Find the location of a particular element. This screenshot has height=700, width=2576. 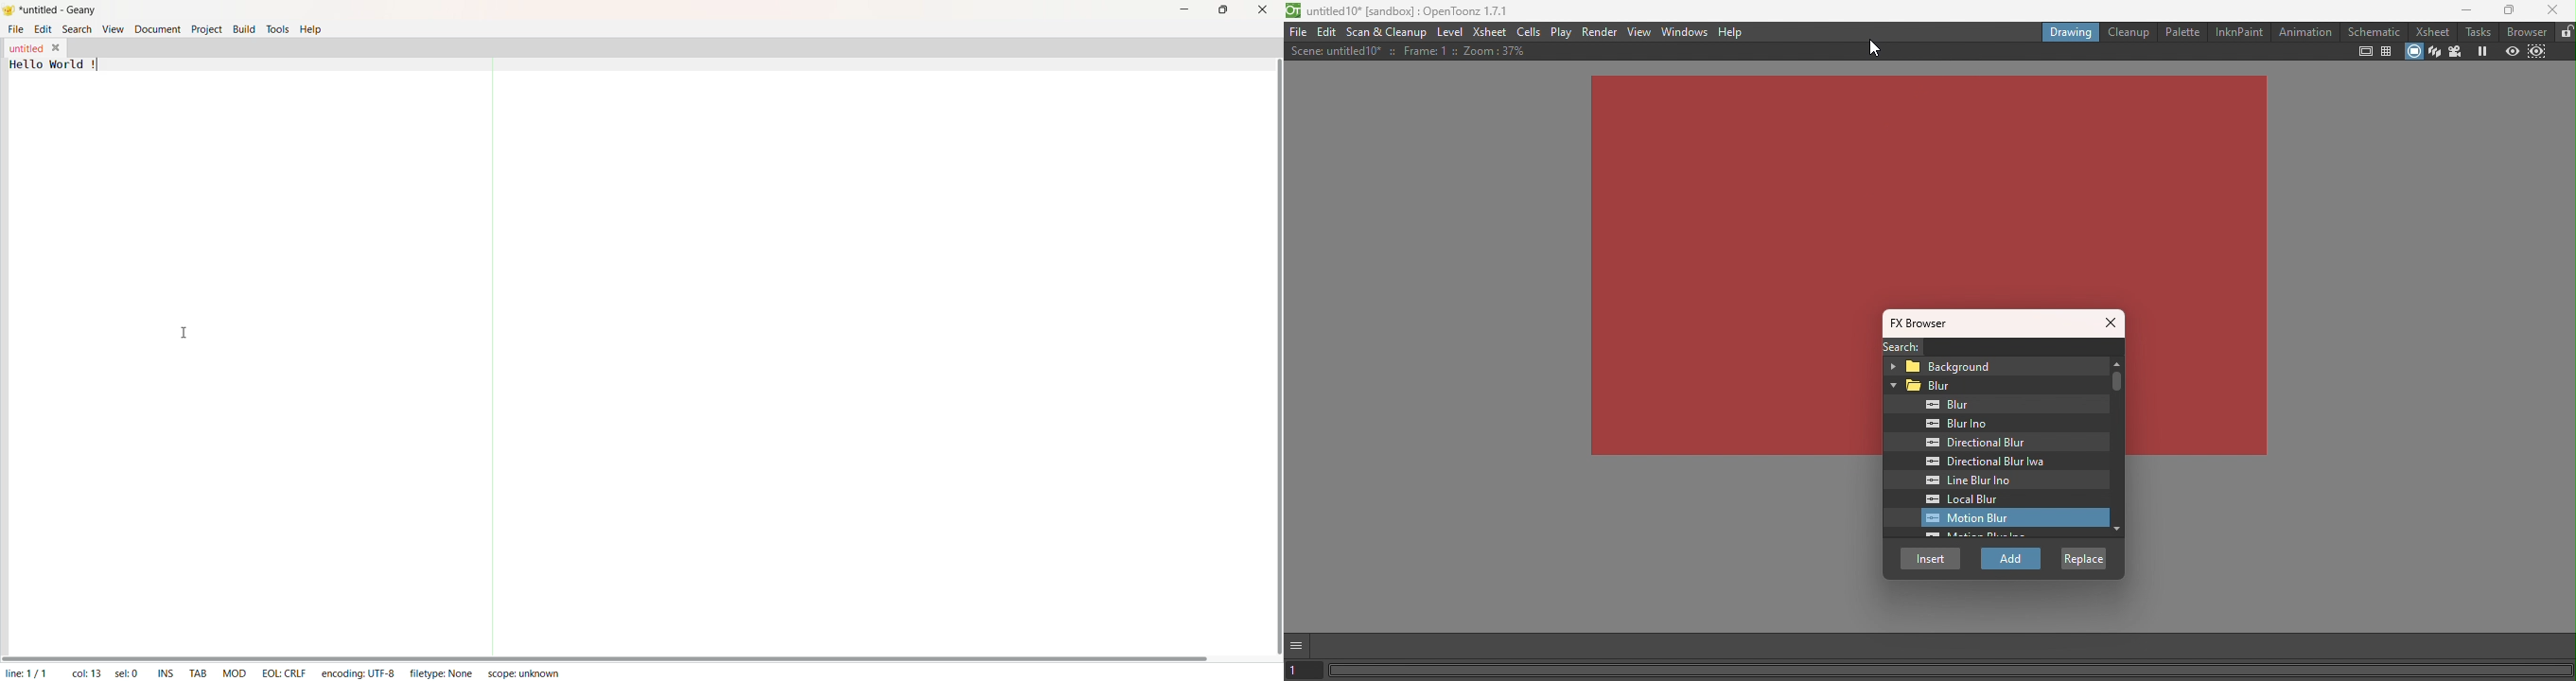

add is located at coordinates (2012, 559).